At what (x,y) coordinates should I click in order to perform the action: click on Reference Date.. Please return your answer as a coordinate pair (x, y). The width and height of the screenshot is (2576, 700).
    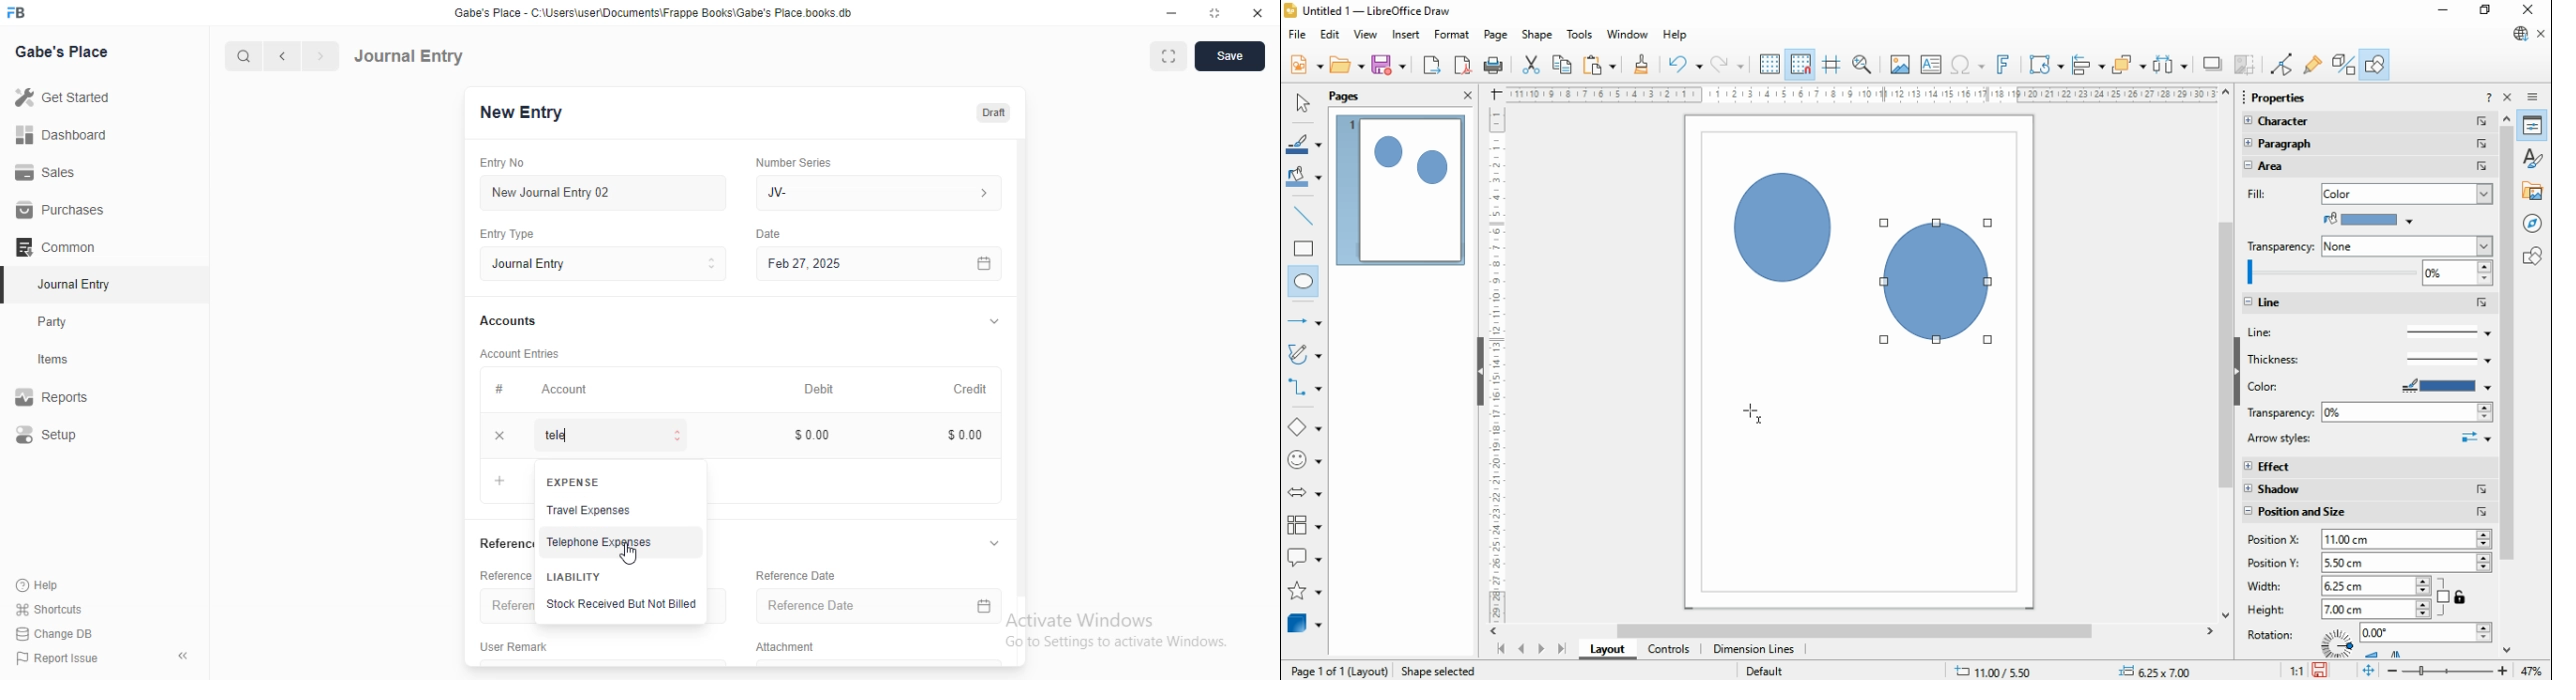
    Looking at the image, I should click on (865, 608).